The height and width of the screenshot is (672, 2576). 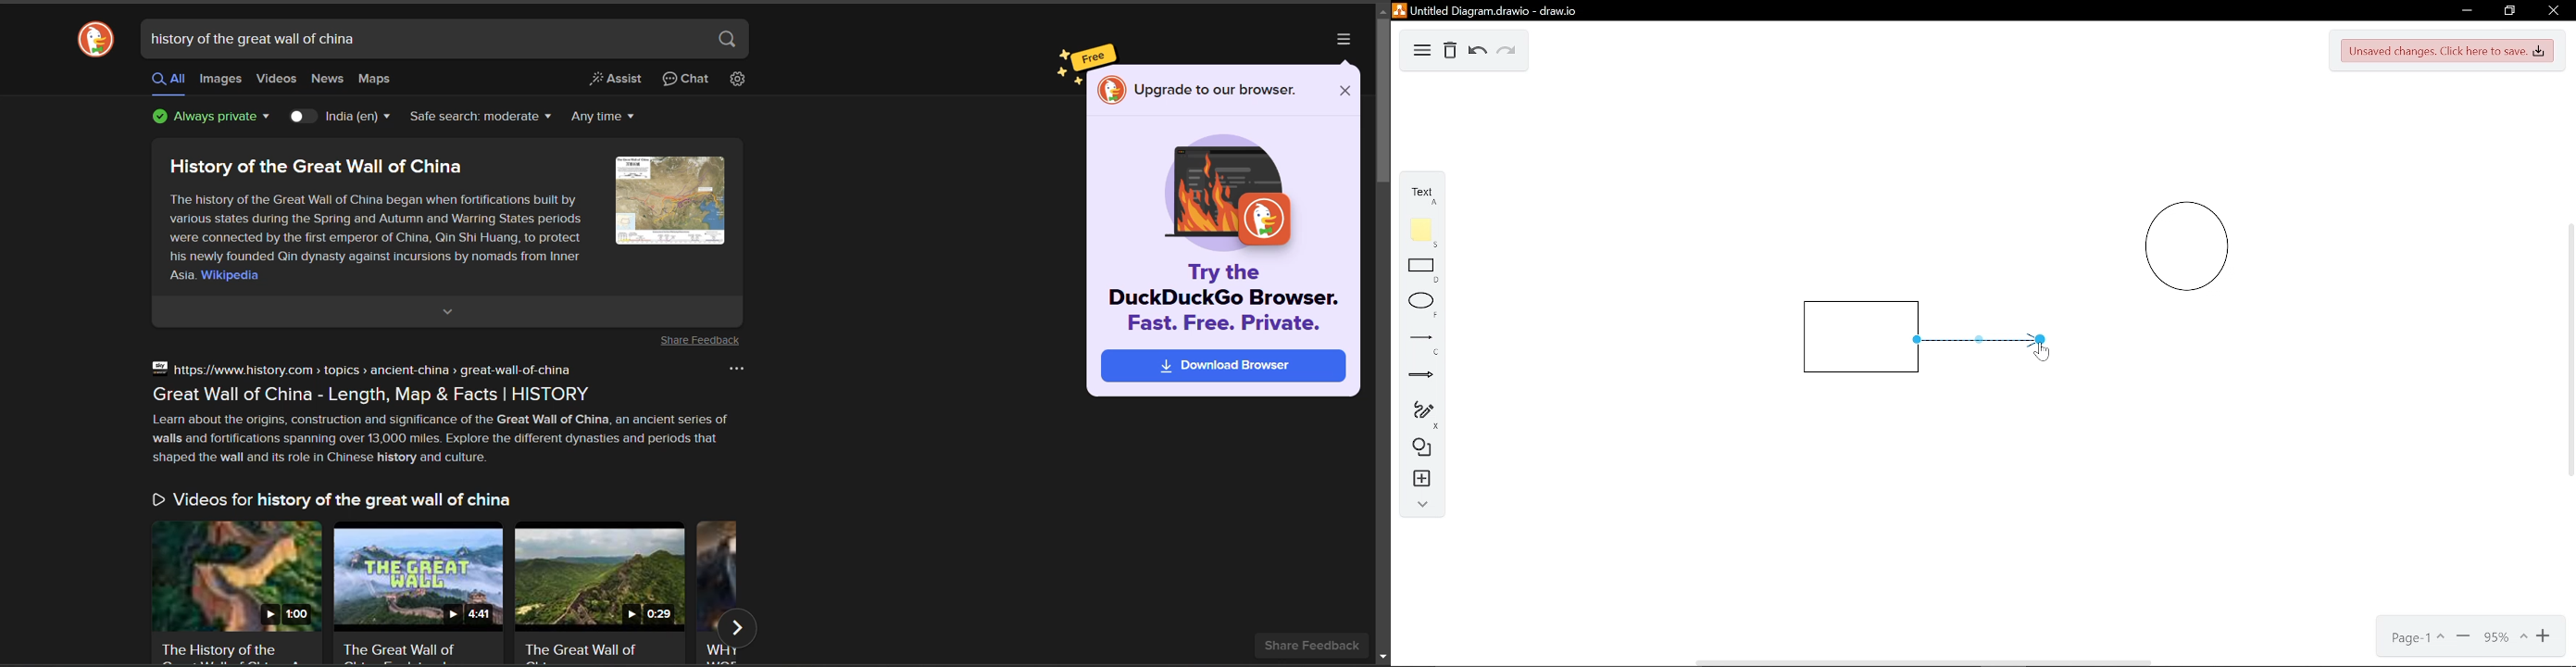 I want to click on Insert, so click(x=1418, y=479).